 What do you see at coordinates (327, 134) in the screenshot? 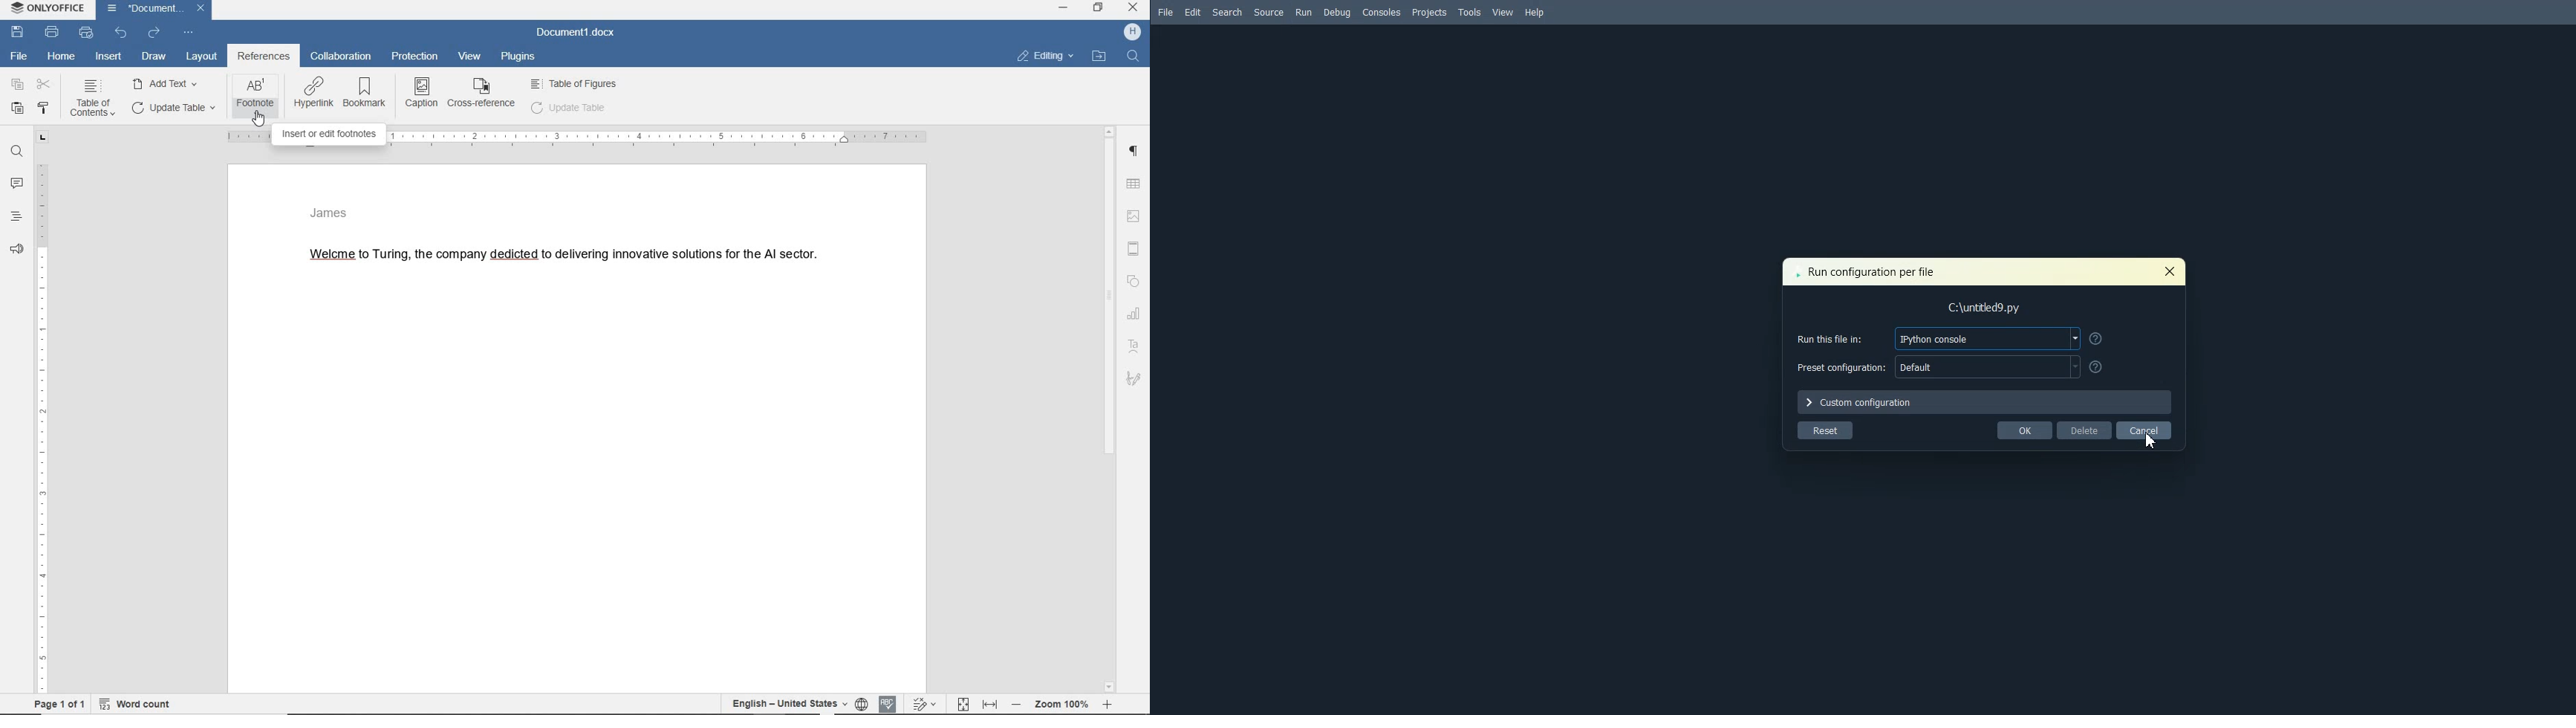
I see `insert or edit footnites` at bounding box center [327, 134].